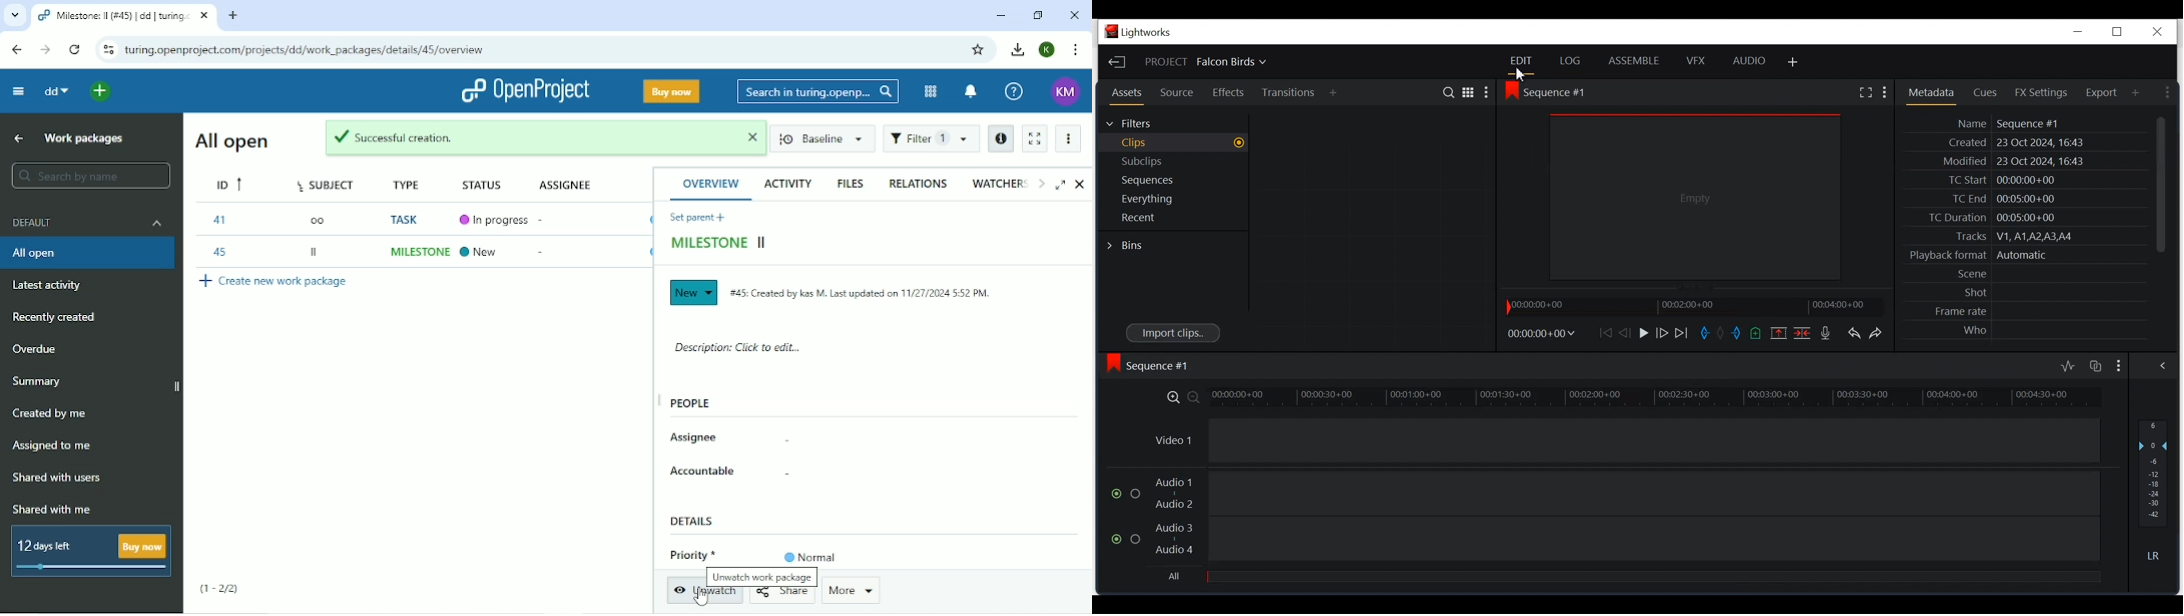 This screenshot has height=616, width=2184. What do you see at coordinates (2013, 144) in the screenshot?
I see `Created 23 Oct 2024, 16:42` at bounding box center [2013, 144].